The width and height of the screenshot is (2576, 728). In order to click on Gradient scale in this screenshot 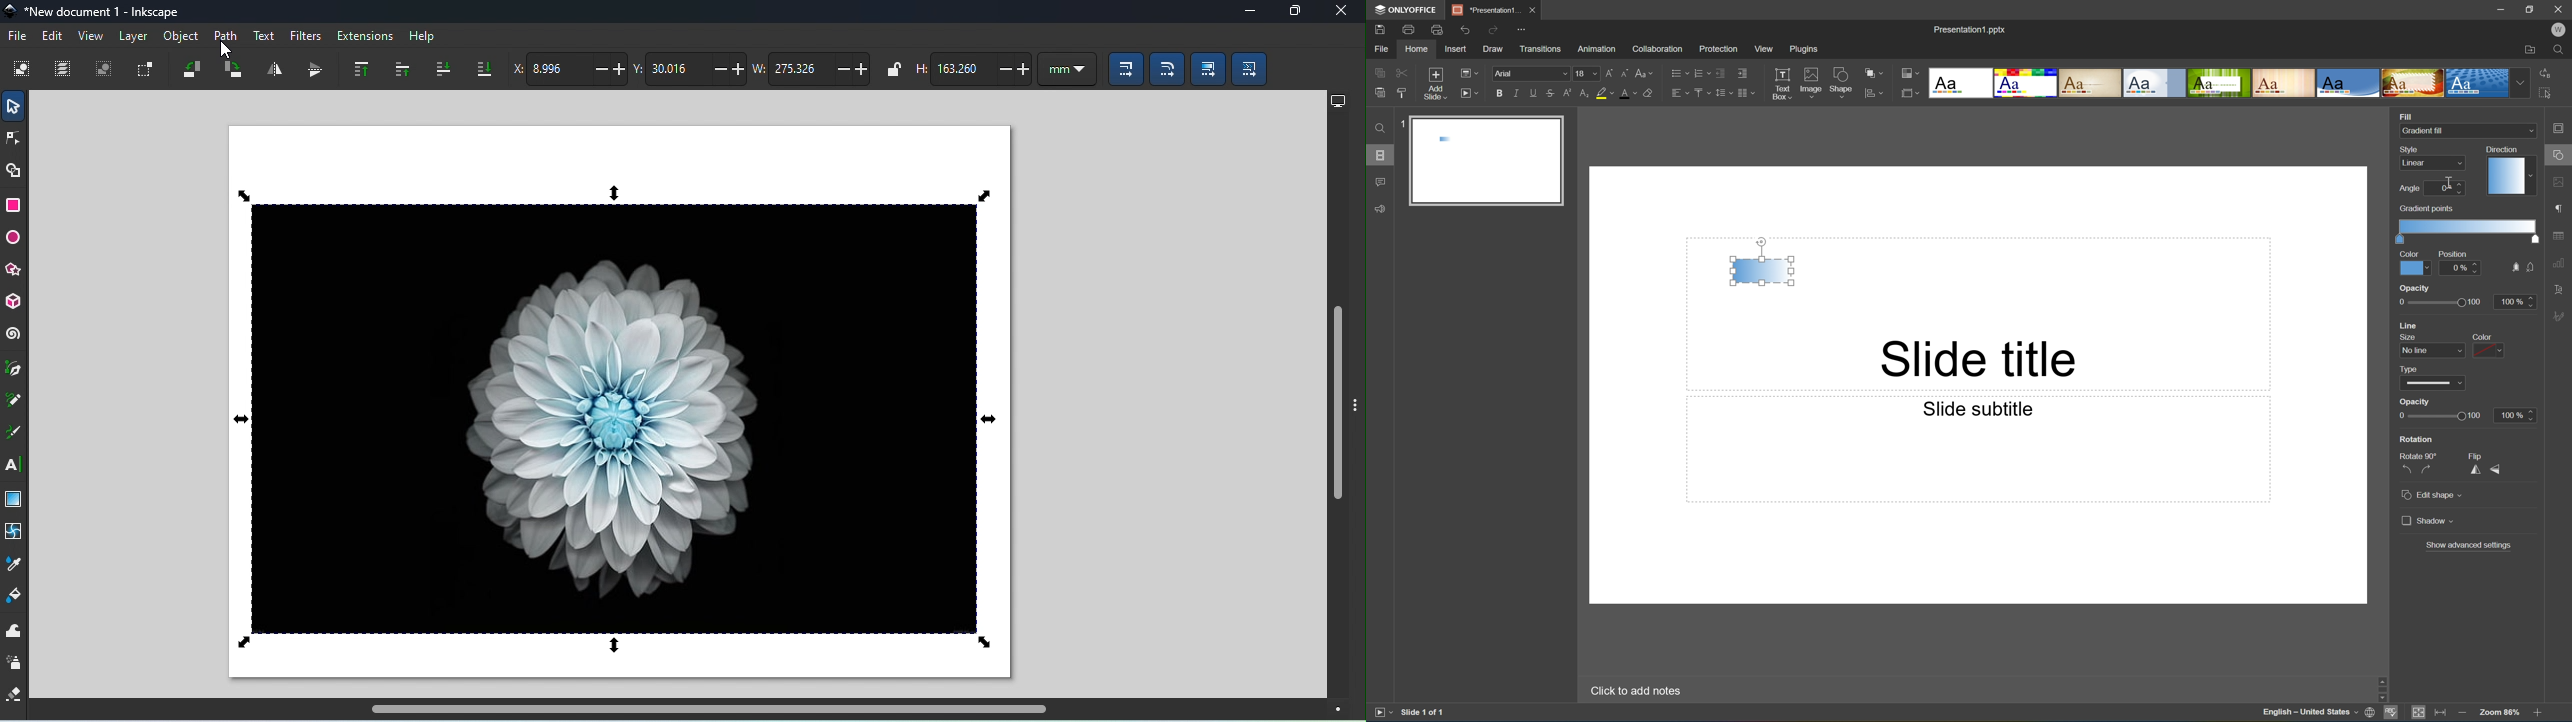, I will do `click(2470, 226)`.